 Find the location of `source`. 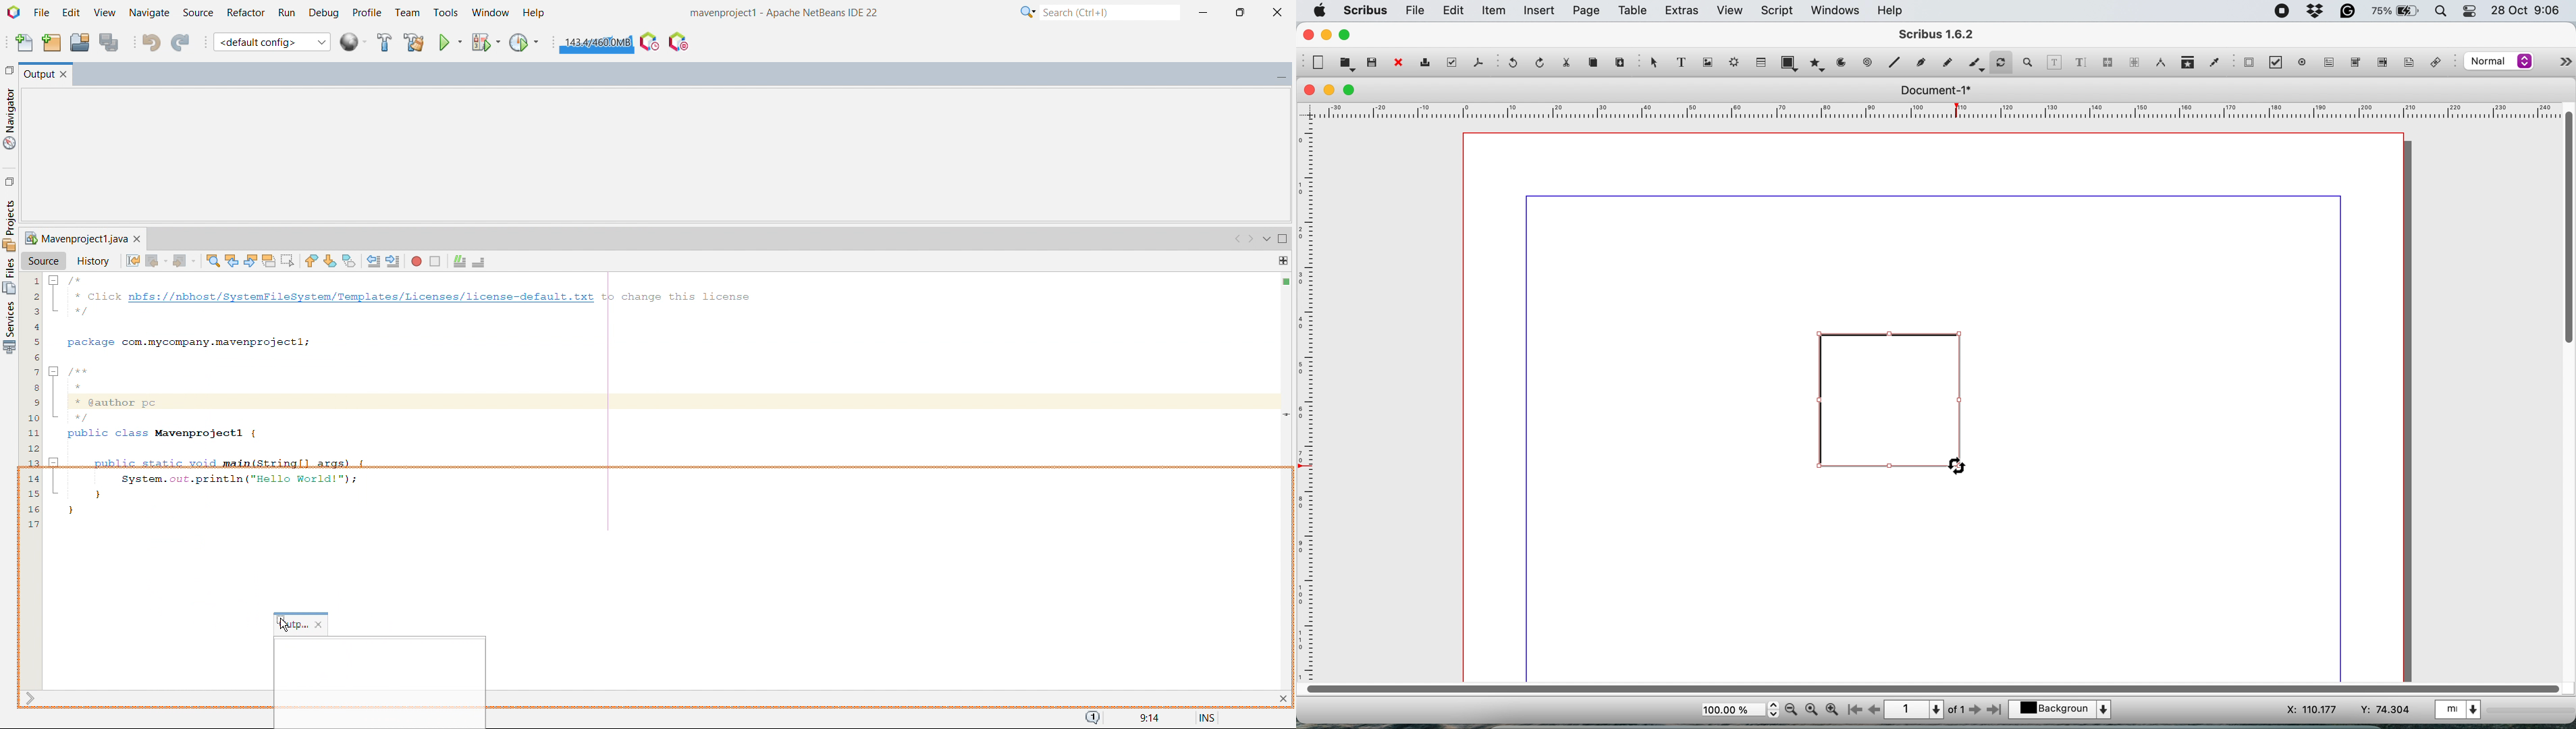

source is located at coordinates (44, 260).